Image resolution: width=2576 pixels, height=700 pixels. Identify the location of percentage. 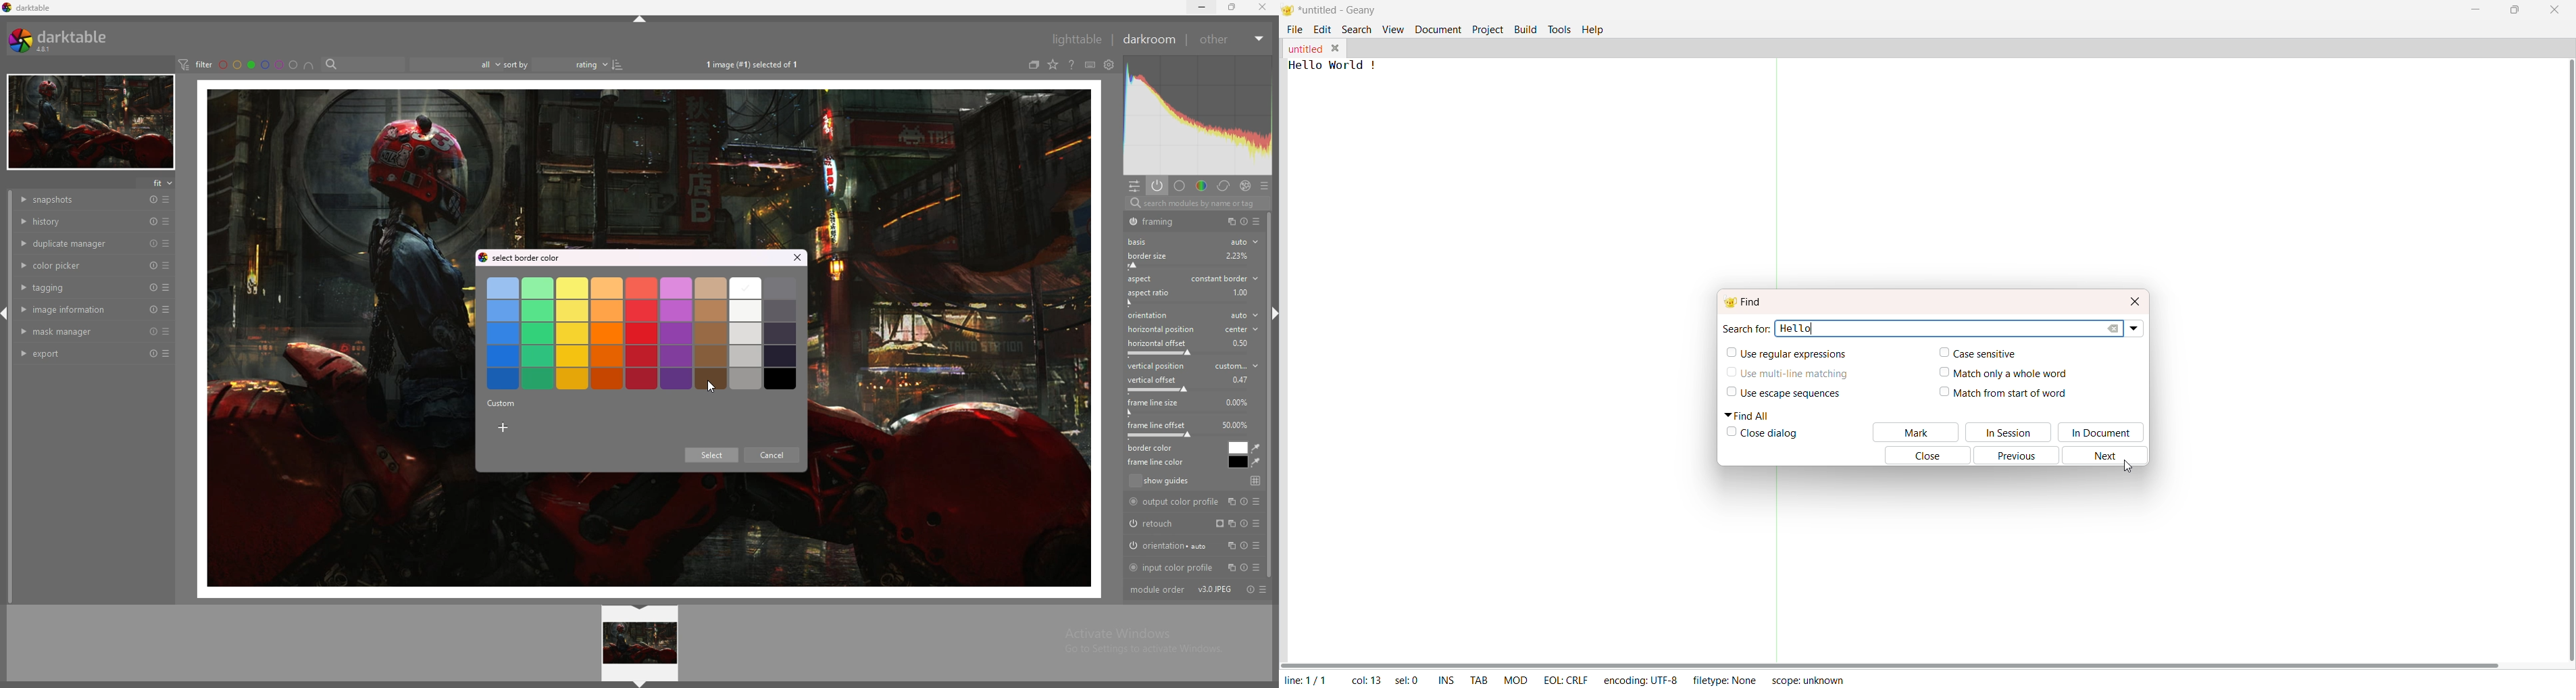
(1241, 379).